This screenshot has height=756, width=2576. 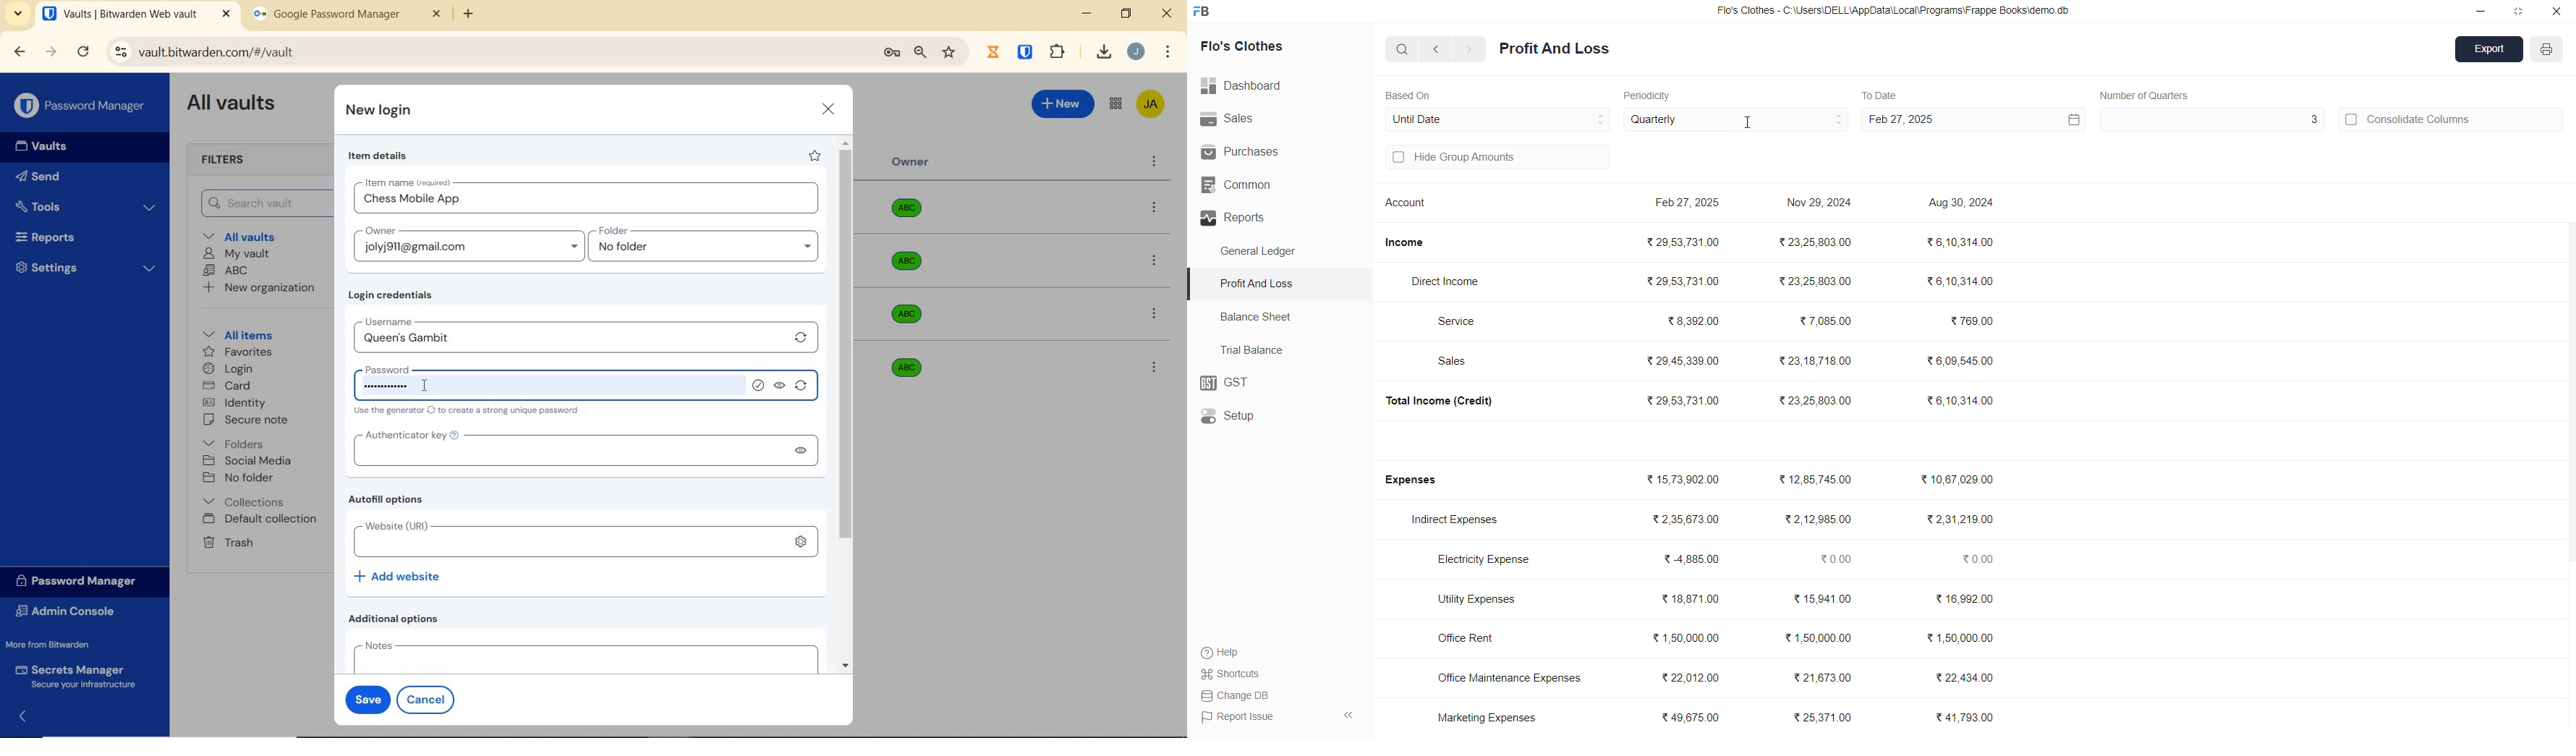 I want to click on Based On, so click(x=1411, y=94).